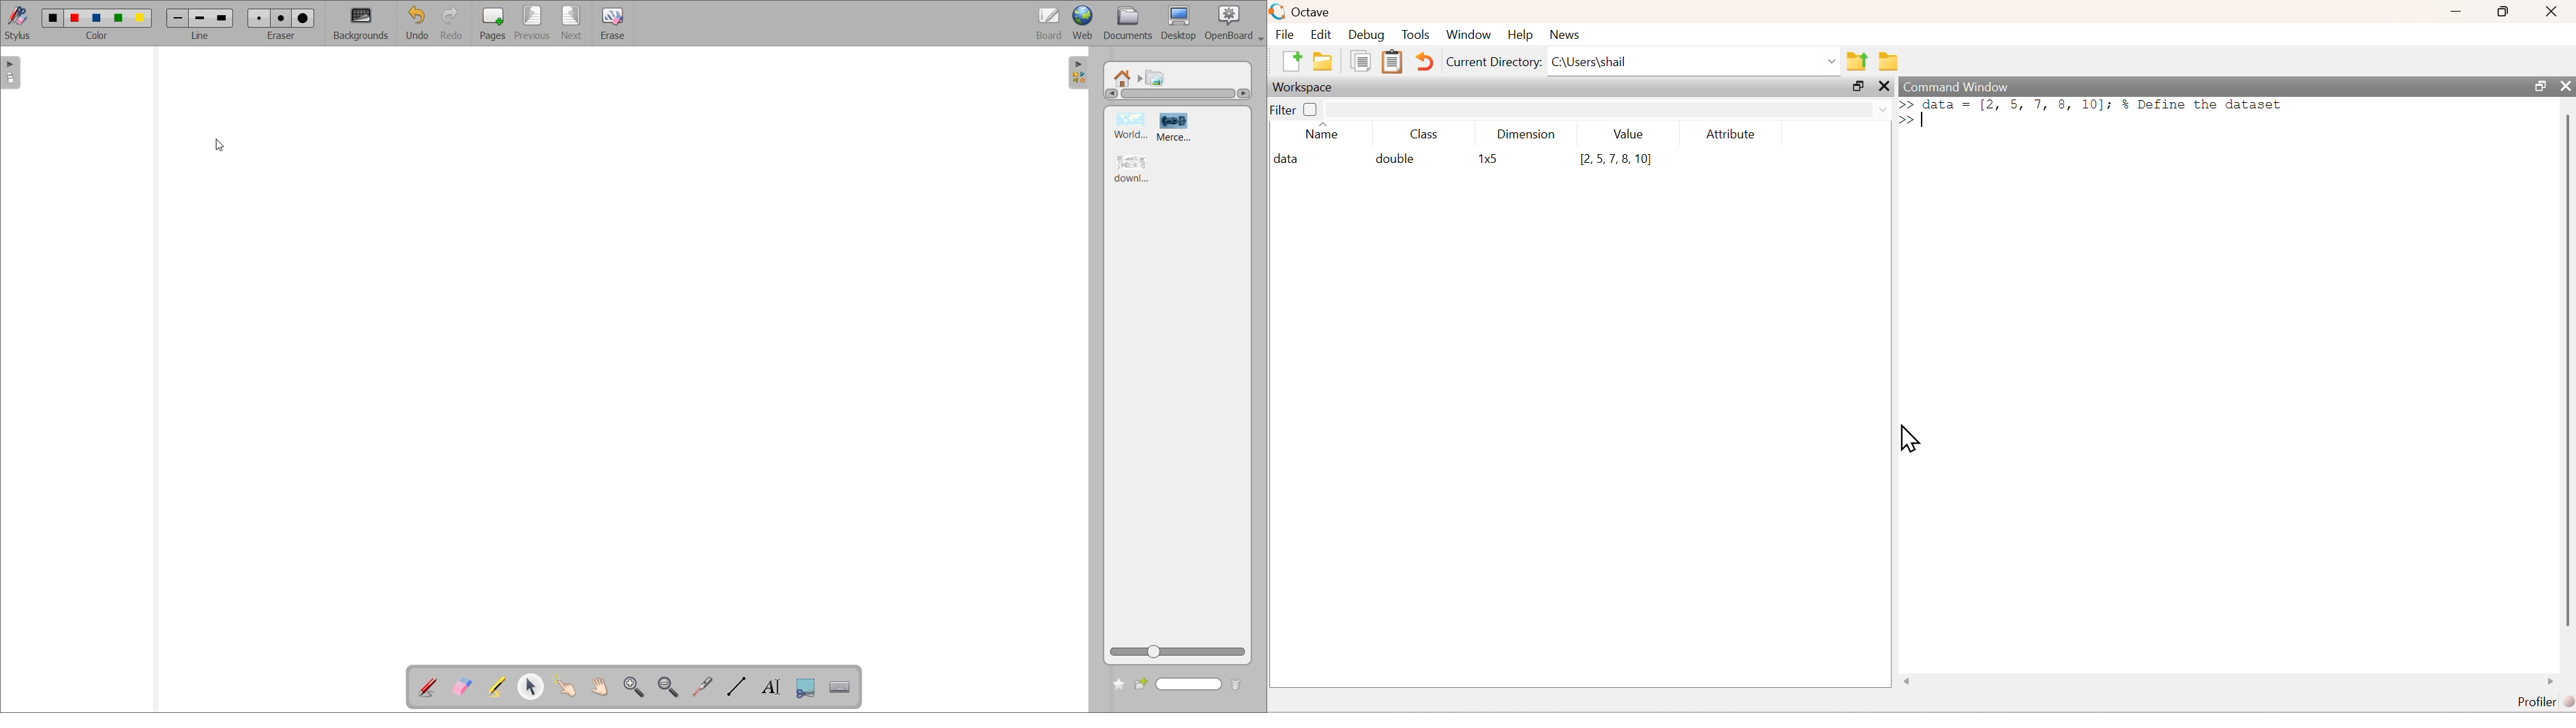 This screenshot has height=728, width=2576. Describe the element at coordinates (1393, 158) in the screenshot. I see `double` at that location.